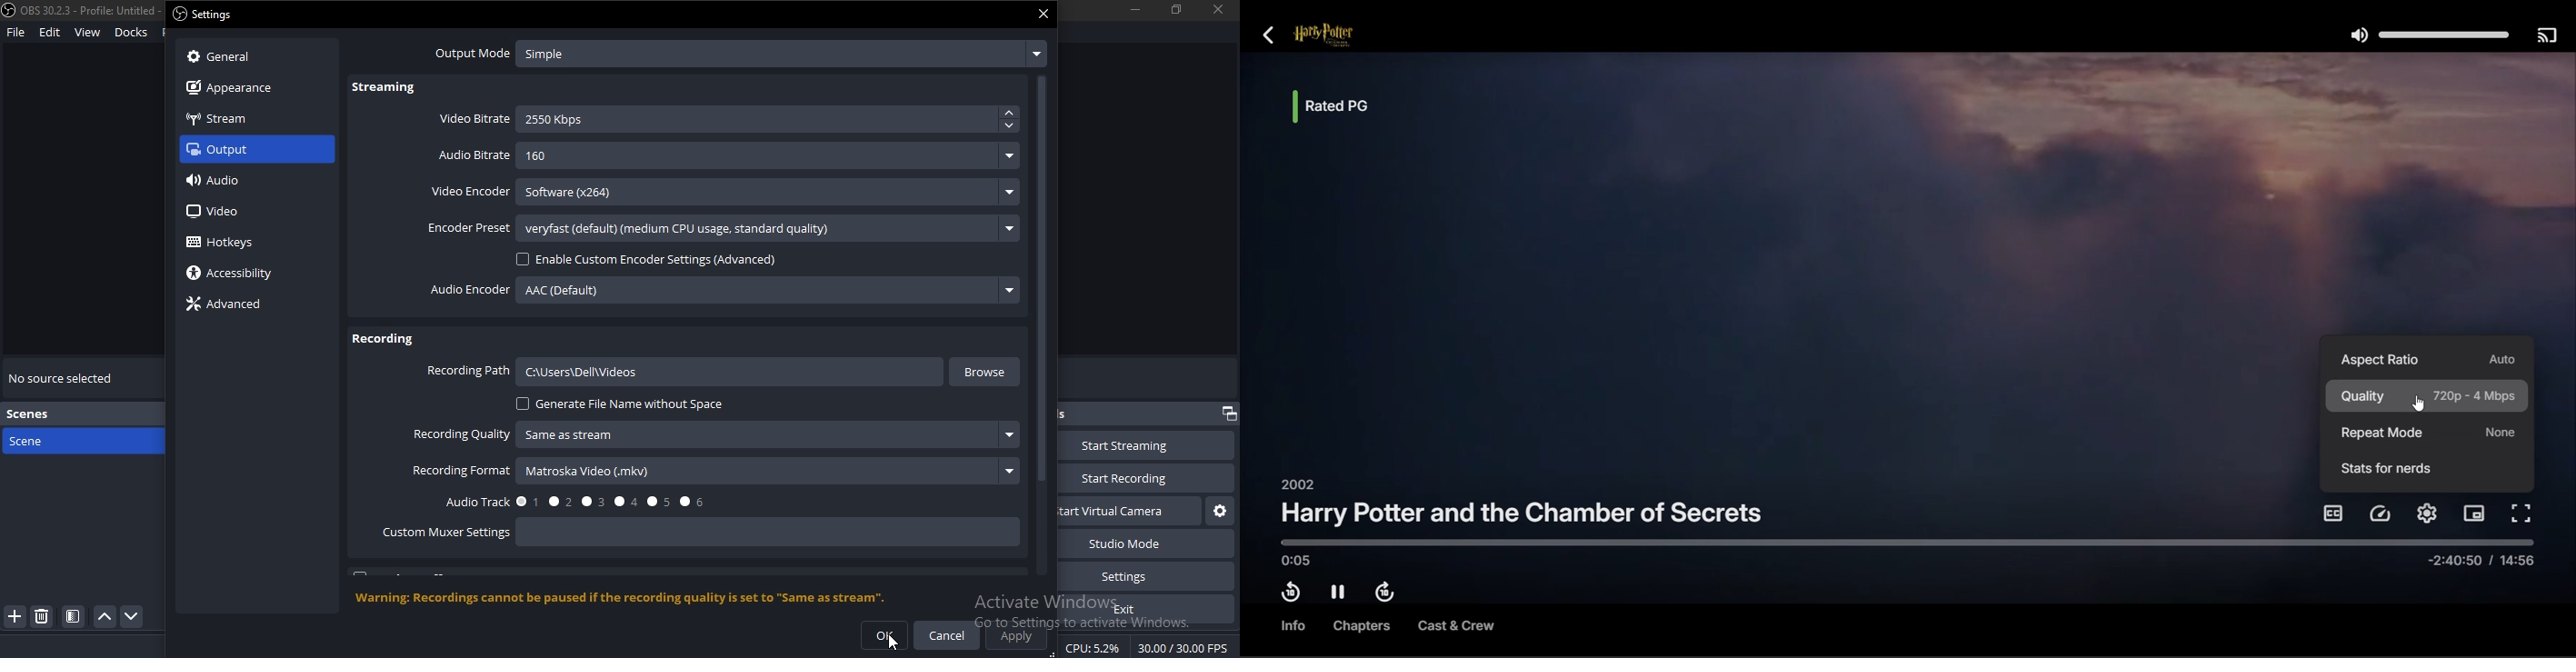 The height and width of the screenshot is (672, 2576). I want to click on appearance, so click(245, 89).